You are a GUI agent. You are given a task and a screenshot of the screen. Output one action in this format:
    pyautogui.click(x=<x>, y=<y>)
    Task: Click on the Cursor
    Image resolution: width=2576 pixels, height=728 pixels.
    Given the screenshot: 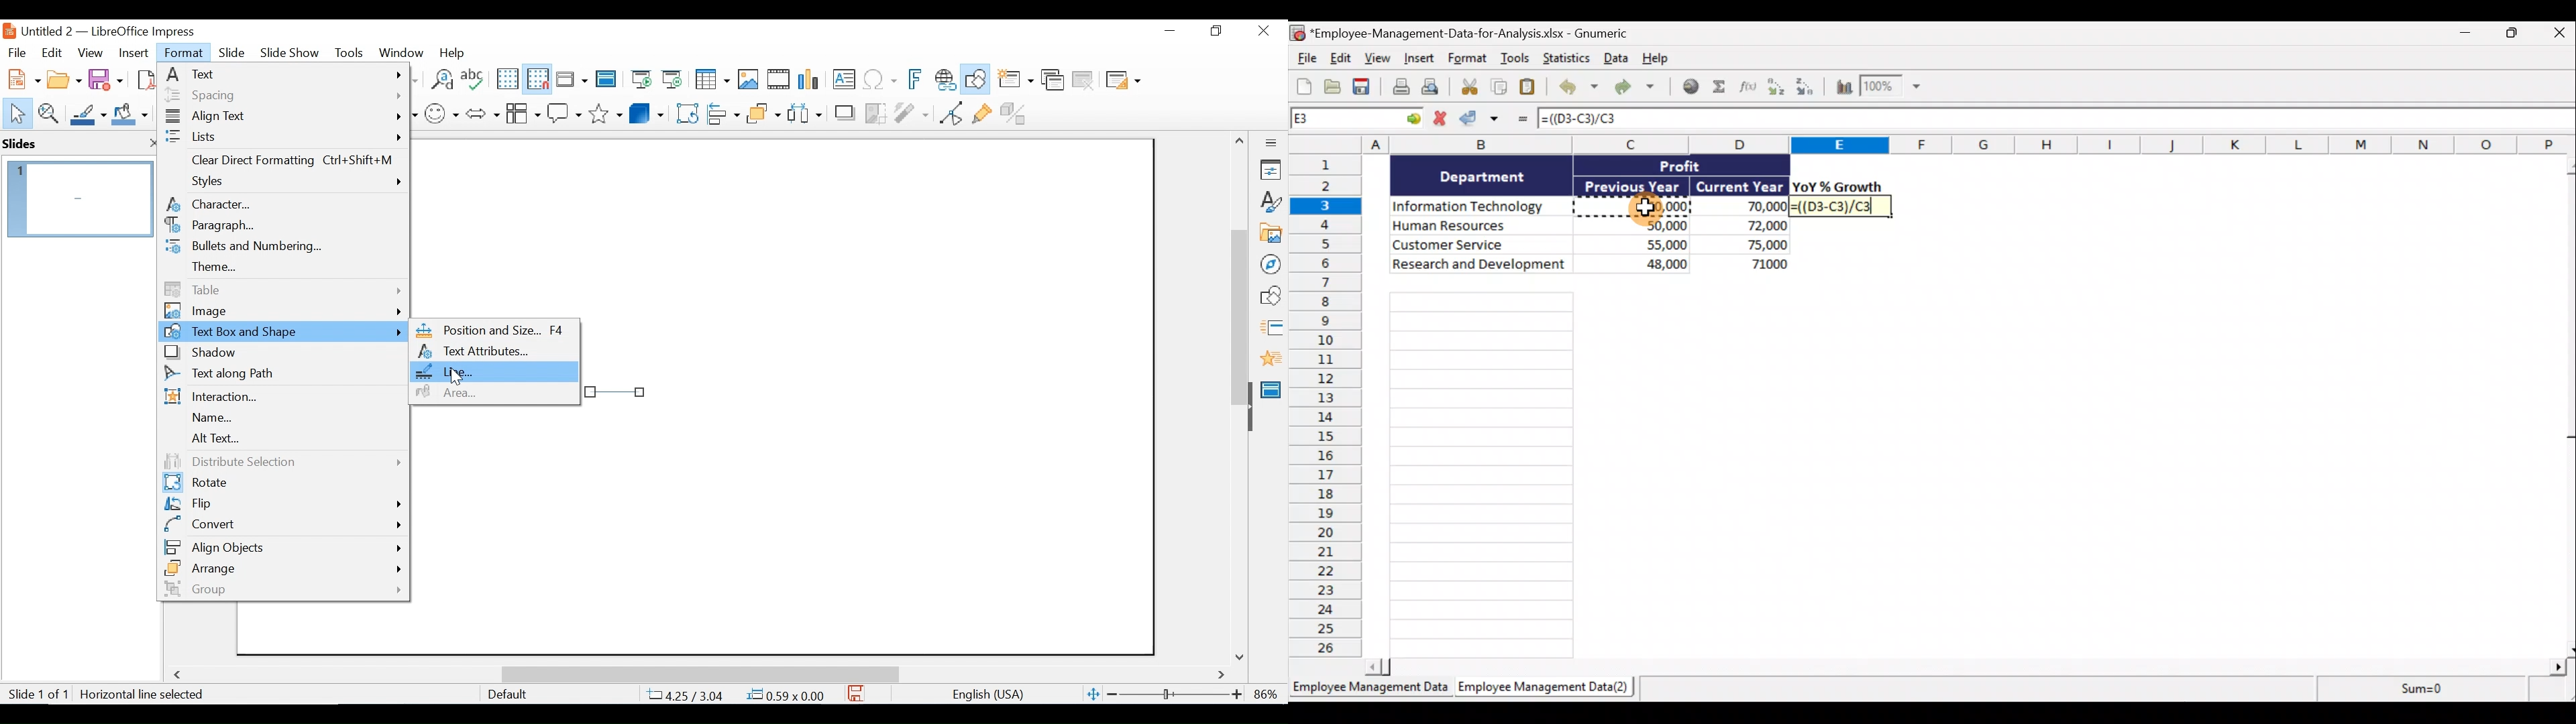 What is the action you would take?
    pyautogui.click(x=1648, y=210)
    